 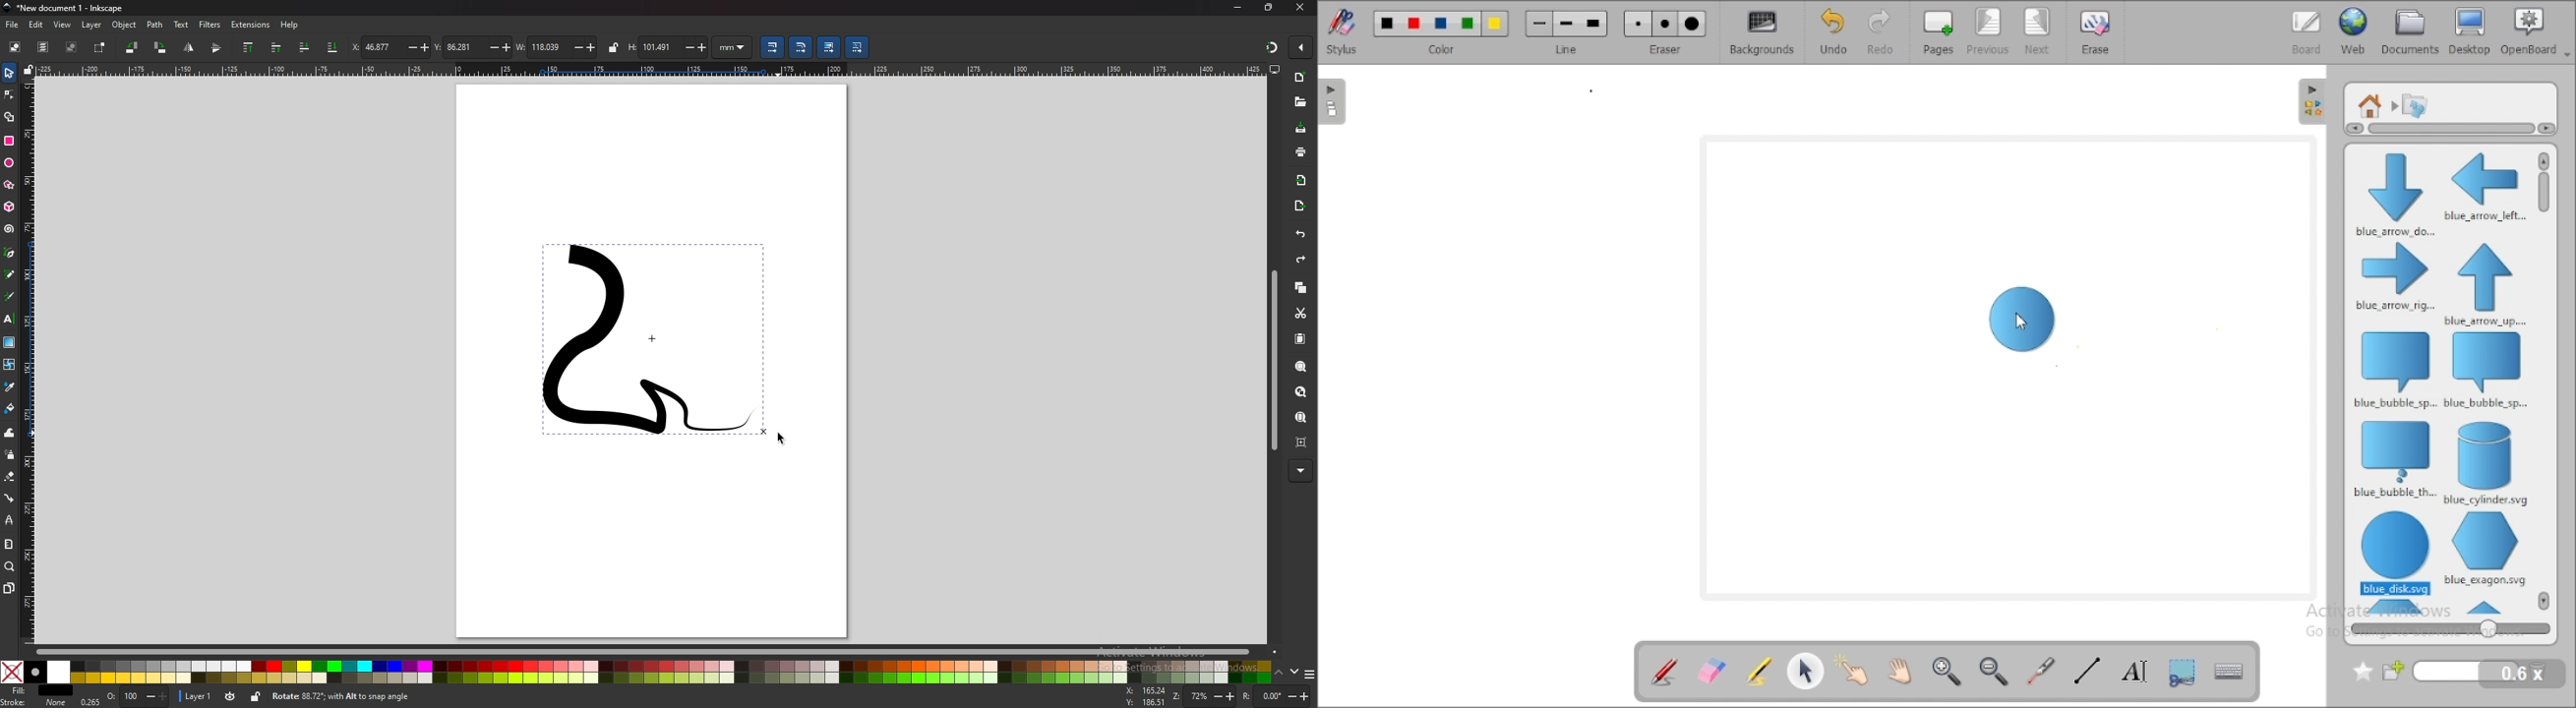 I want to click on raise selection one step, so click(x=276, y=48).